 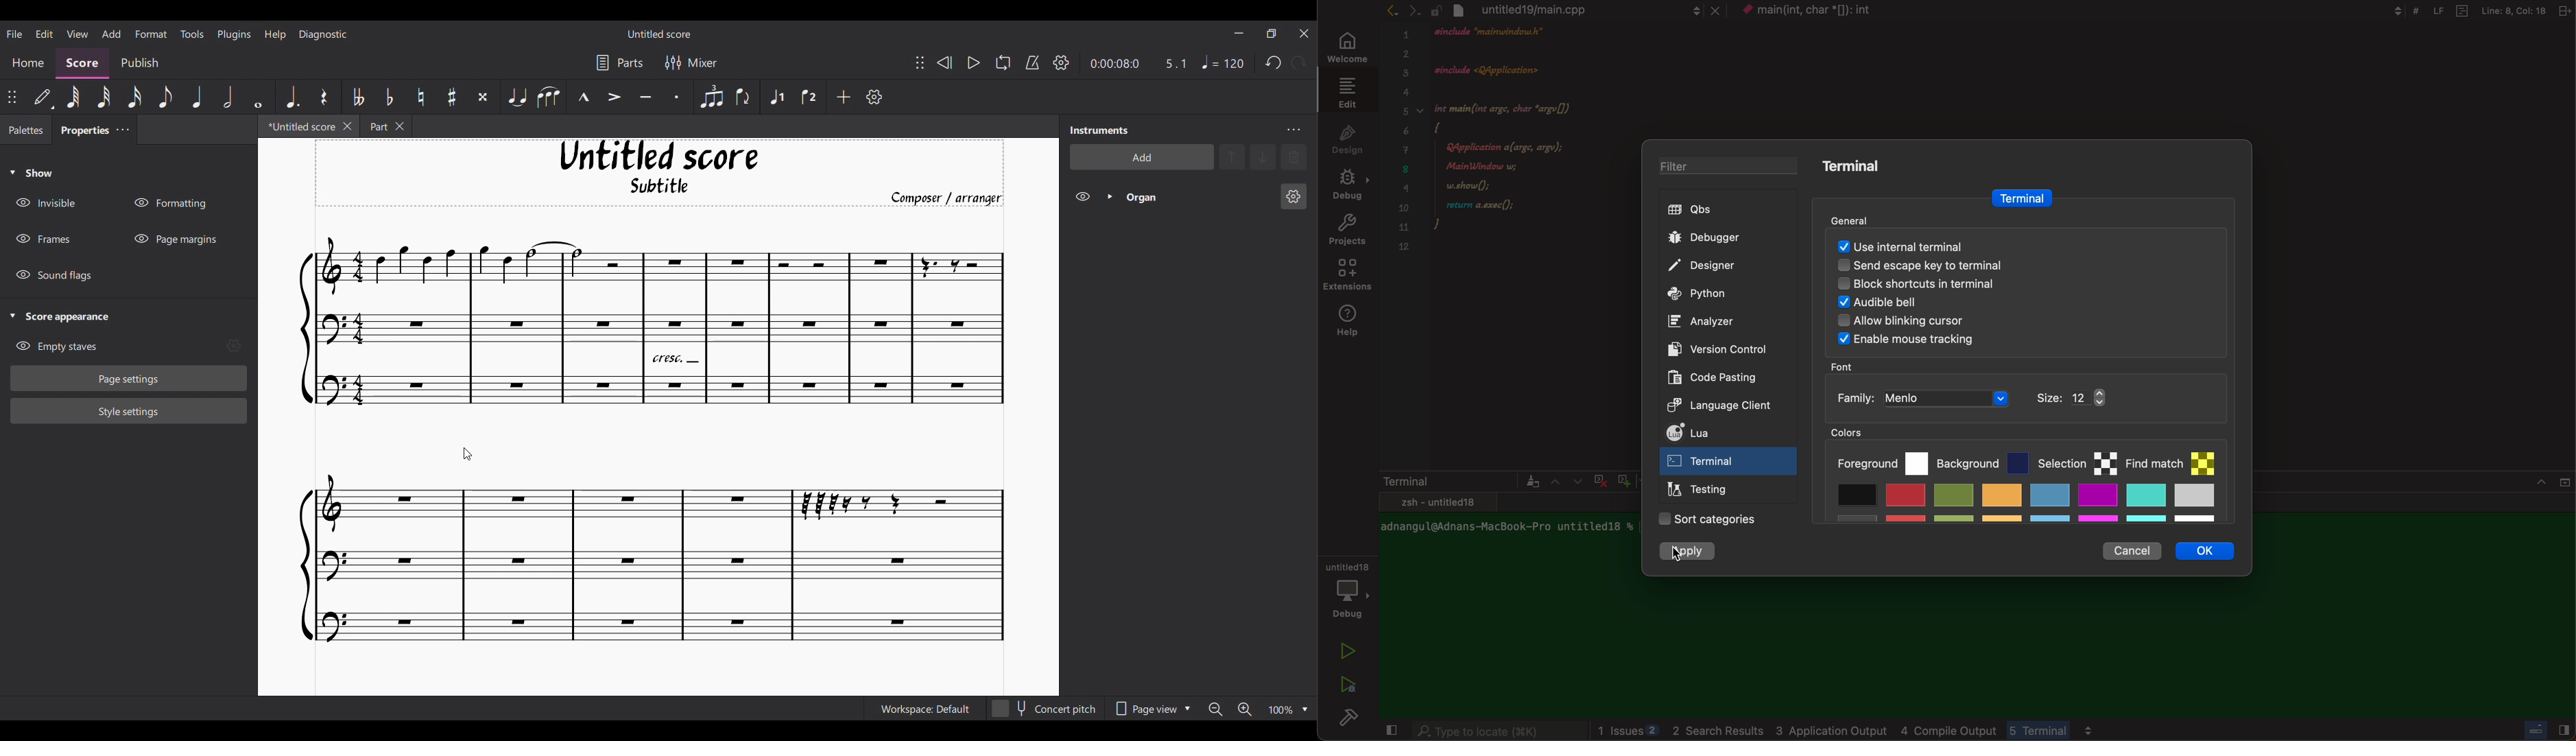 What do you see at coordinates (516, 97) in the screenshot?
I see `Tie` at bounding box center [516, 97].